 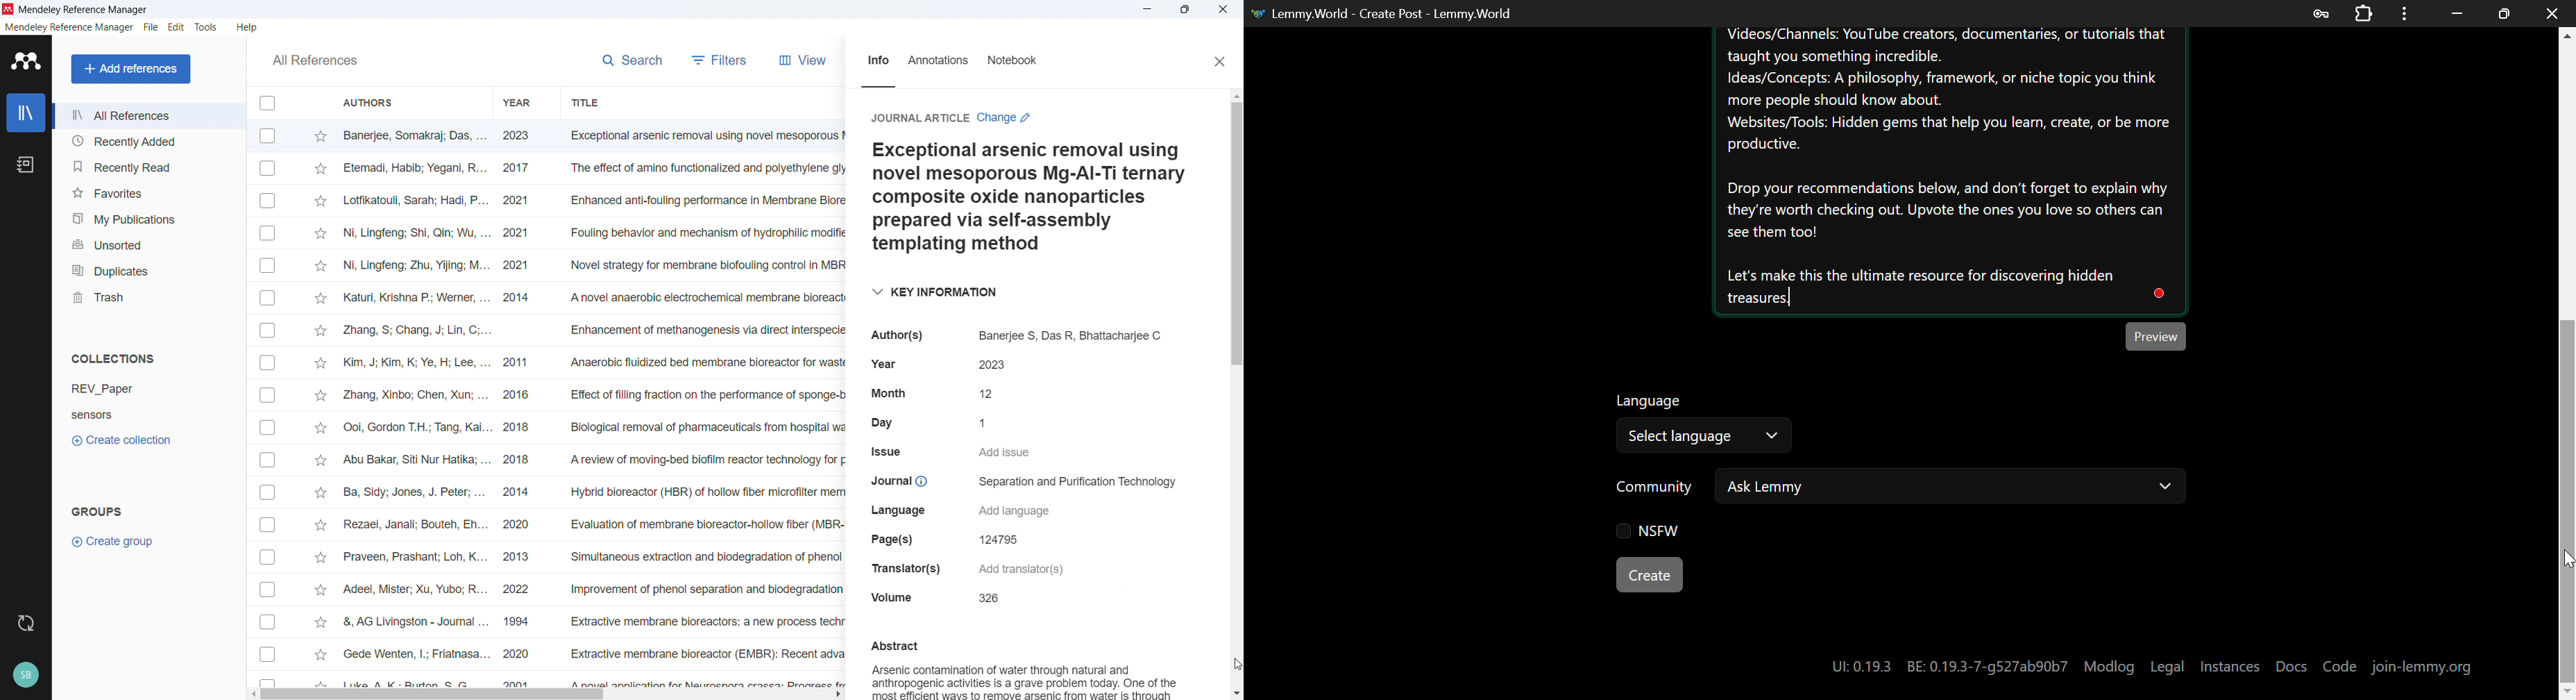 I want to click on click to starmark individual entries, so click(x=320, y=524).